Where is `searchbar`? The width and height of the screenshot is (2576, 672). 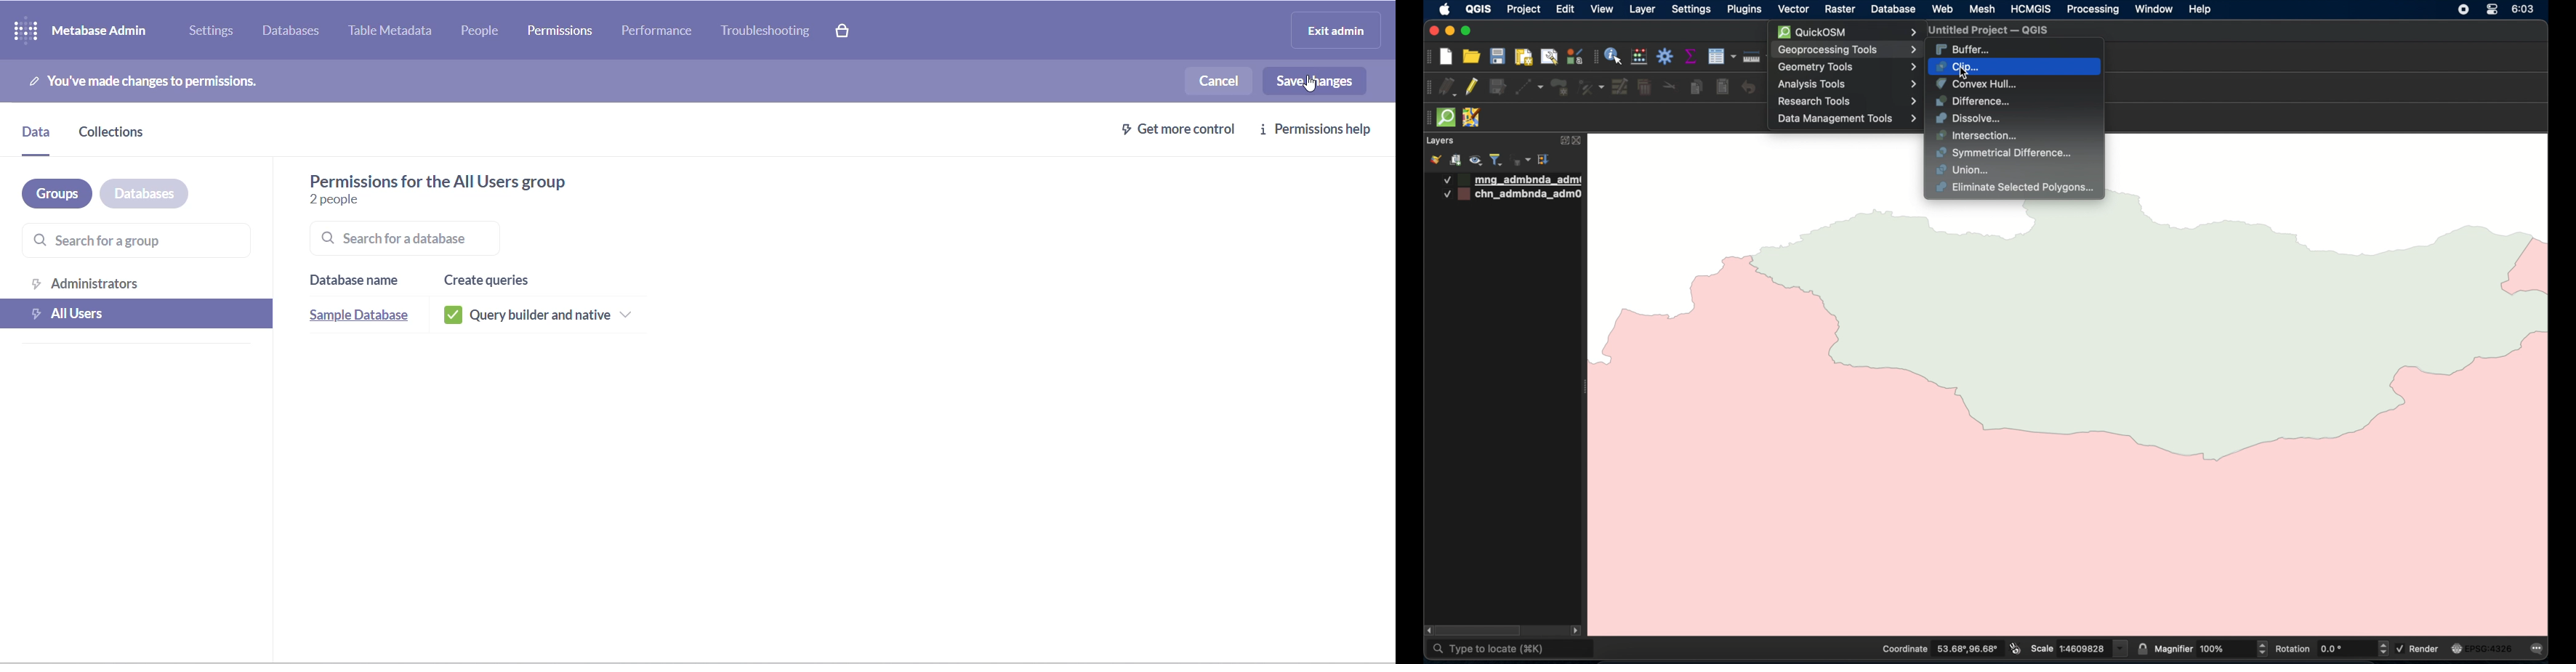
searchbar is located at coordinates (432, 241).